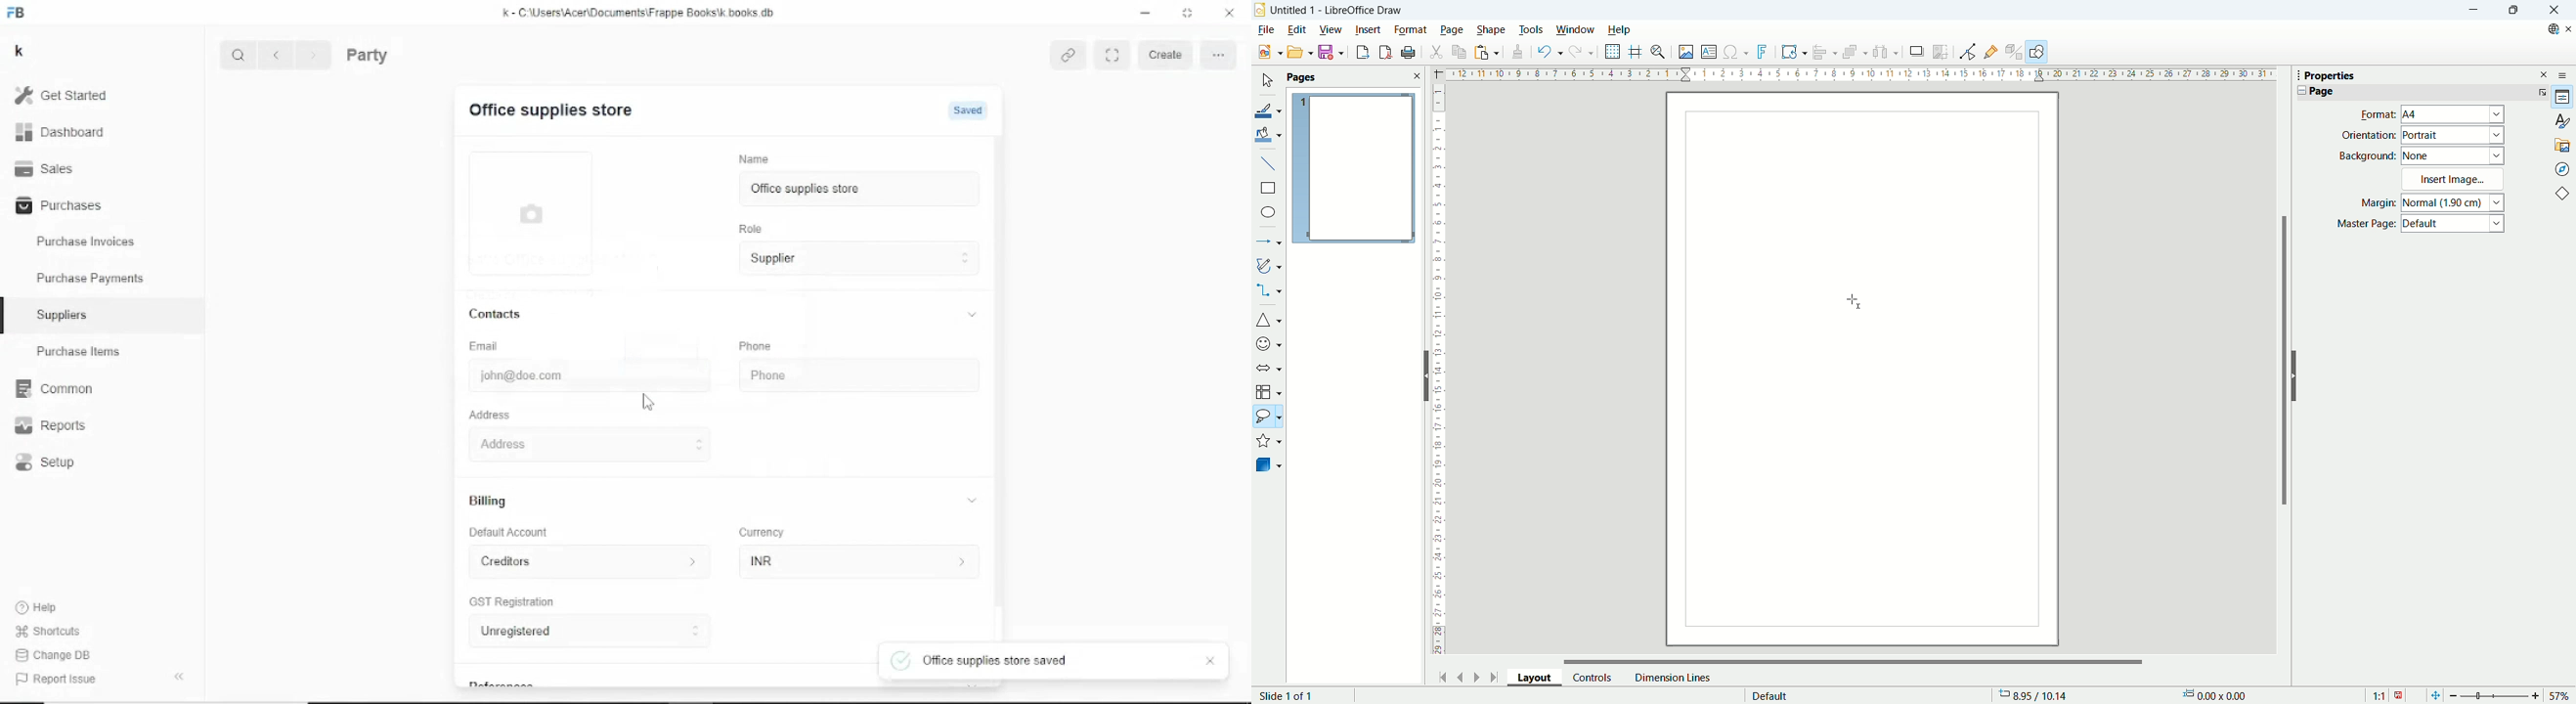 This screenshot has height=728, width=2576. I want to click on align object, so click(1828, 52).